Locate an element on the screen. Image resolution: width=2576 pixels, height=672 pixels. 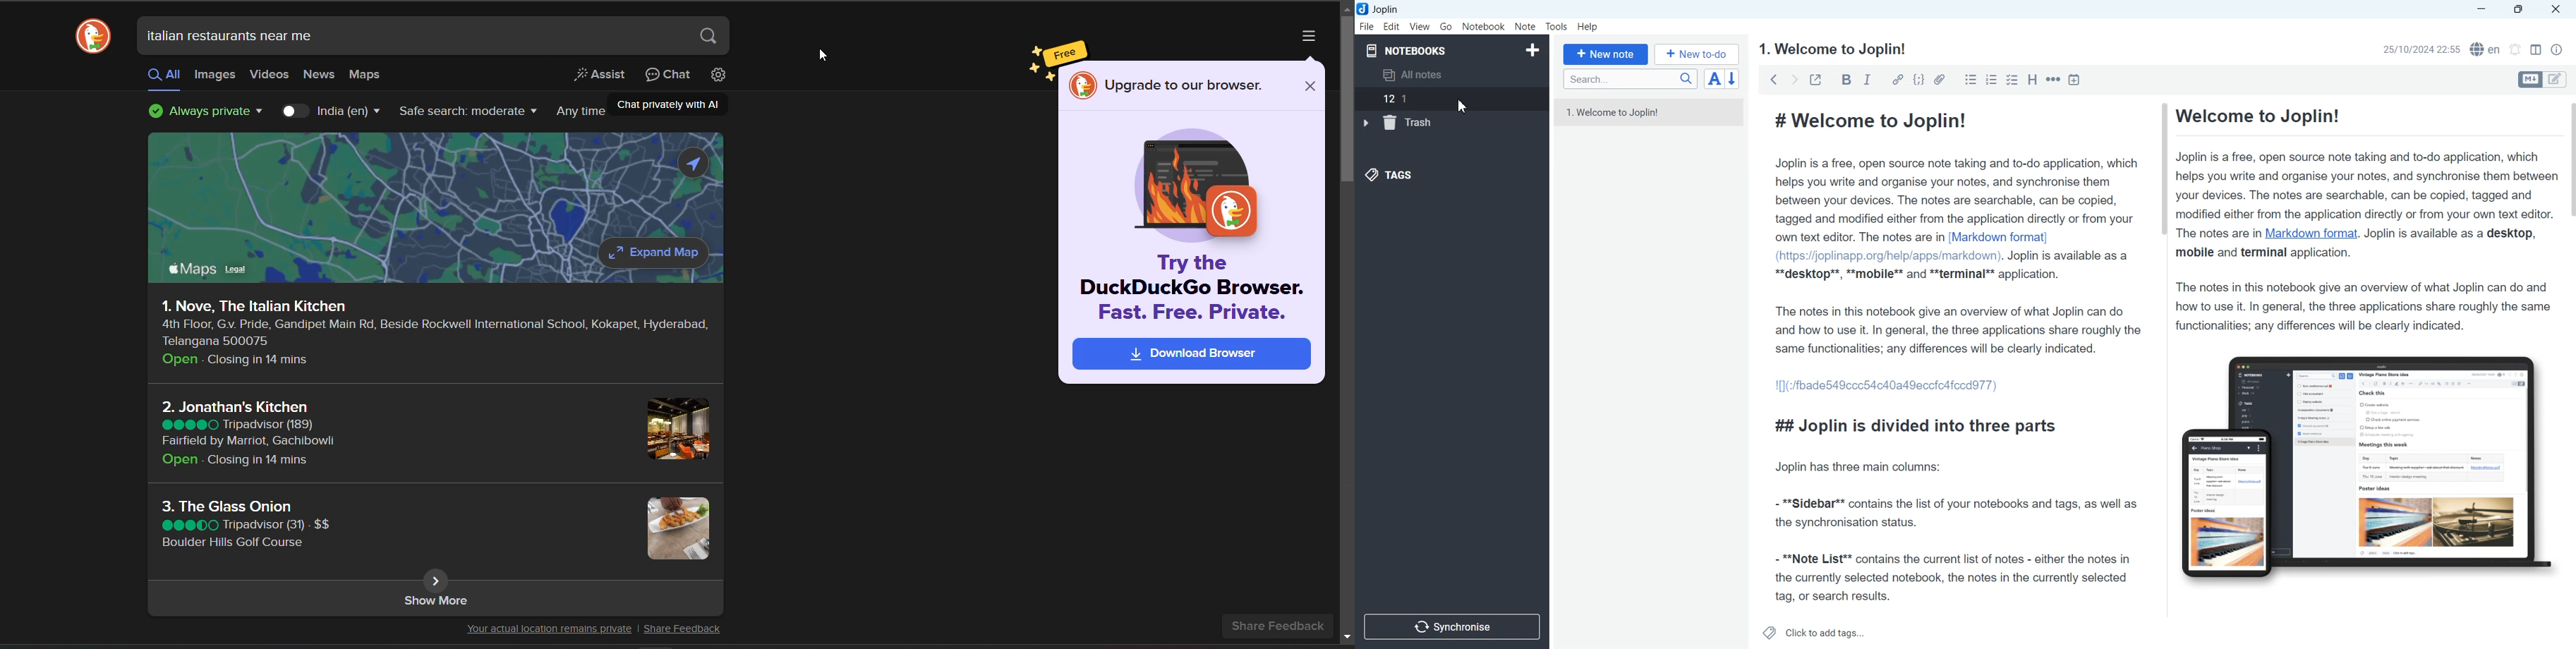
Maximize is located at coordinates (2521, 10).